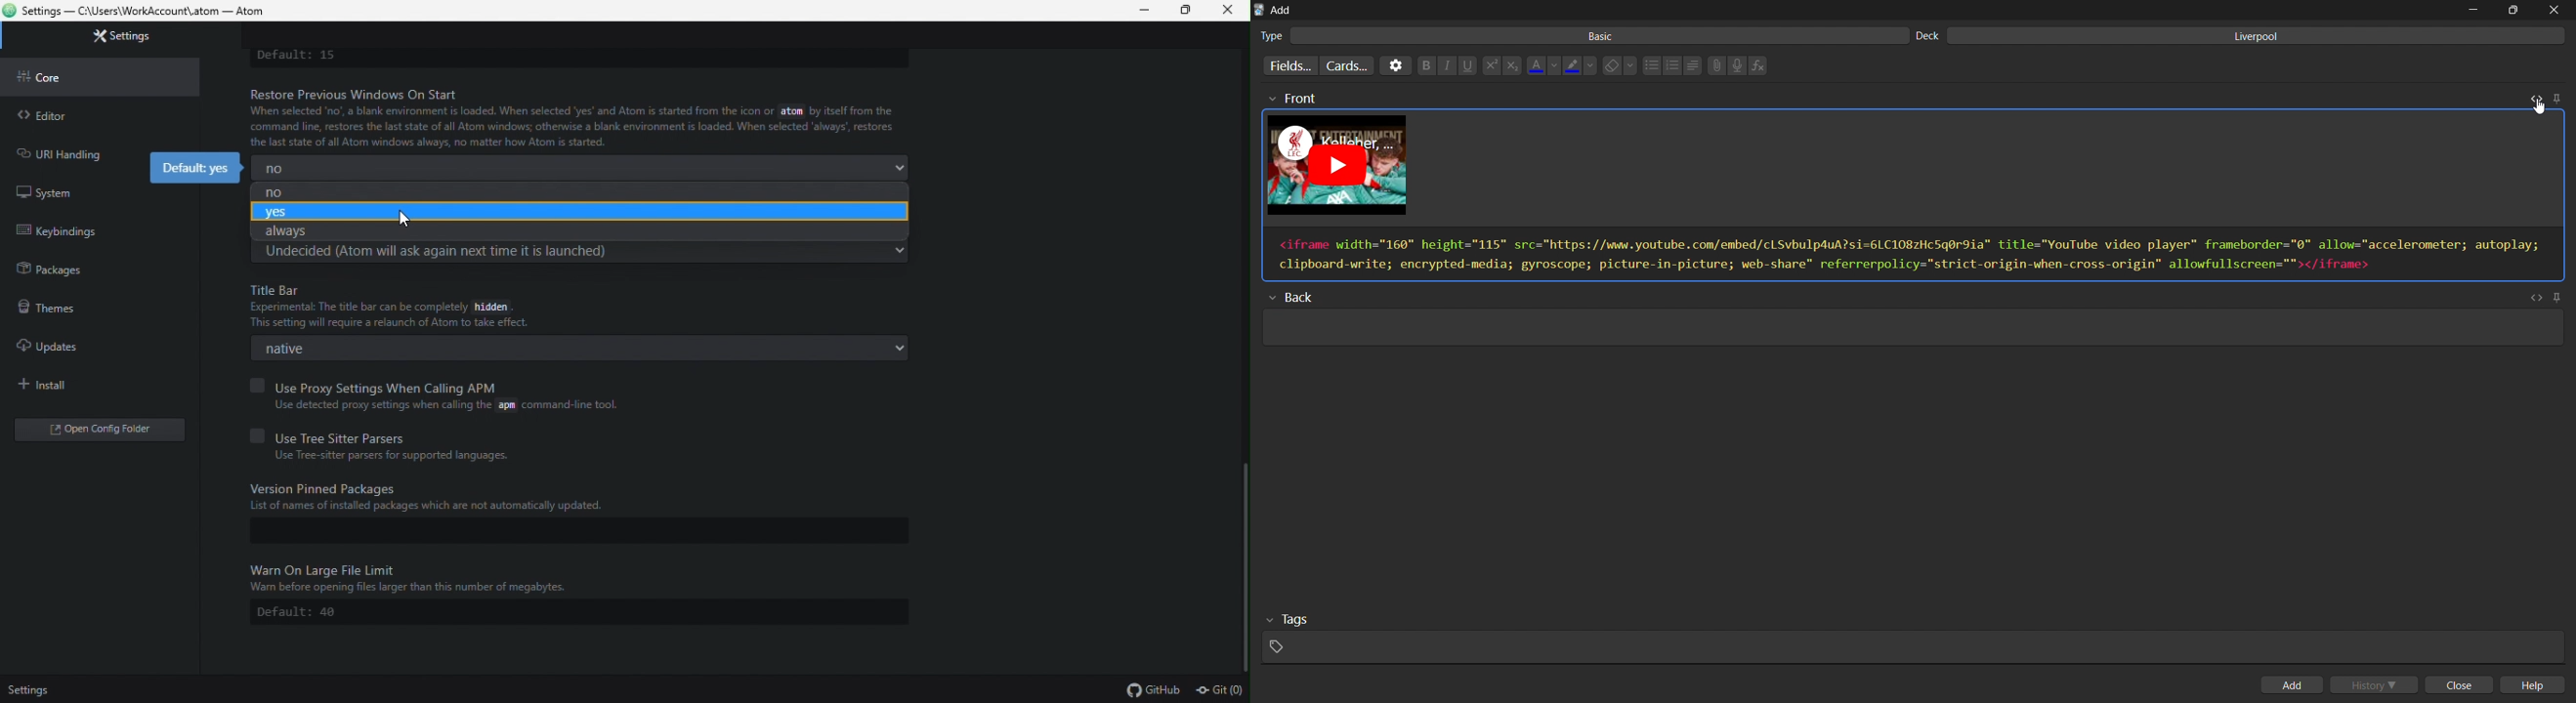 The width and height of the screenshot is (2576, 728). What do you see at coordinates (1446, 66) in the screenshot?
I see `italic` at bounding box center [1446, 66].